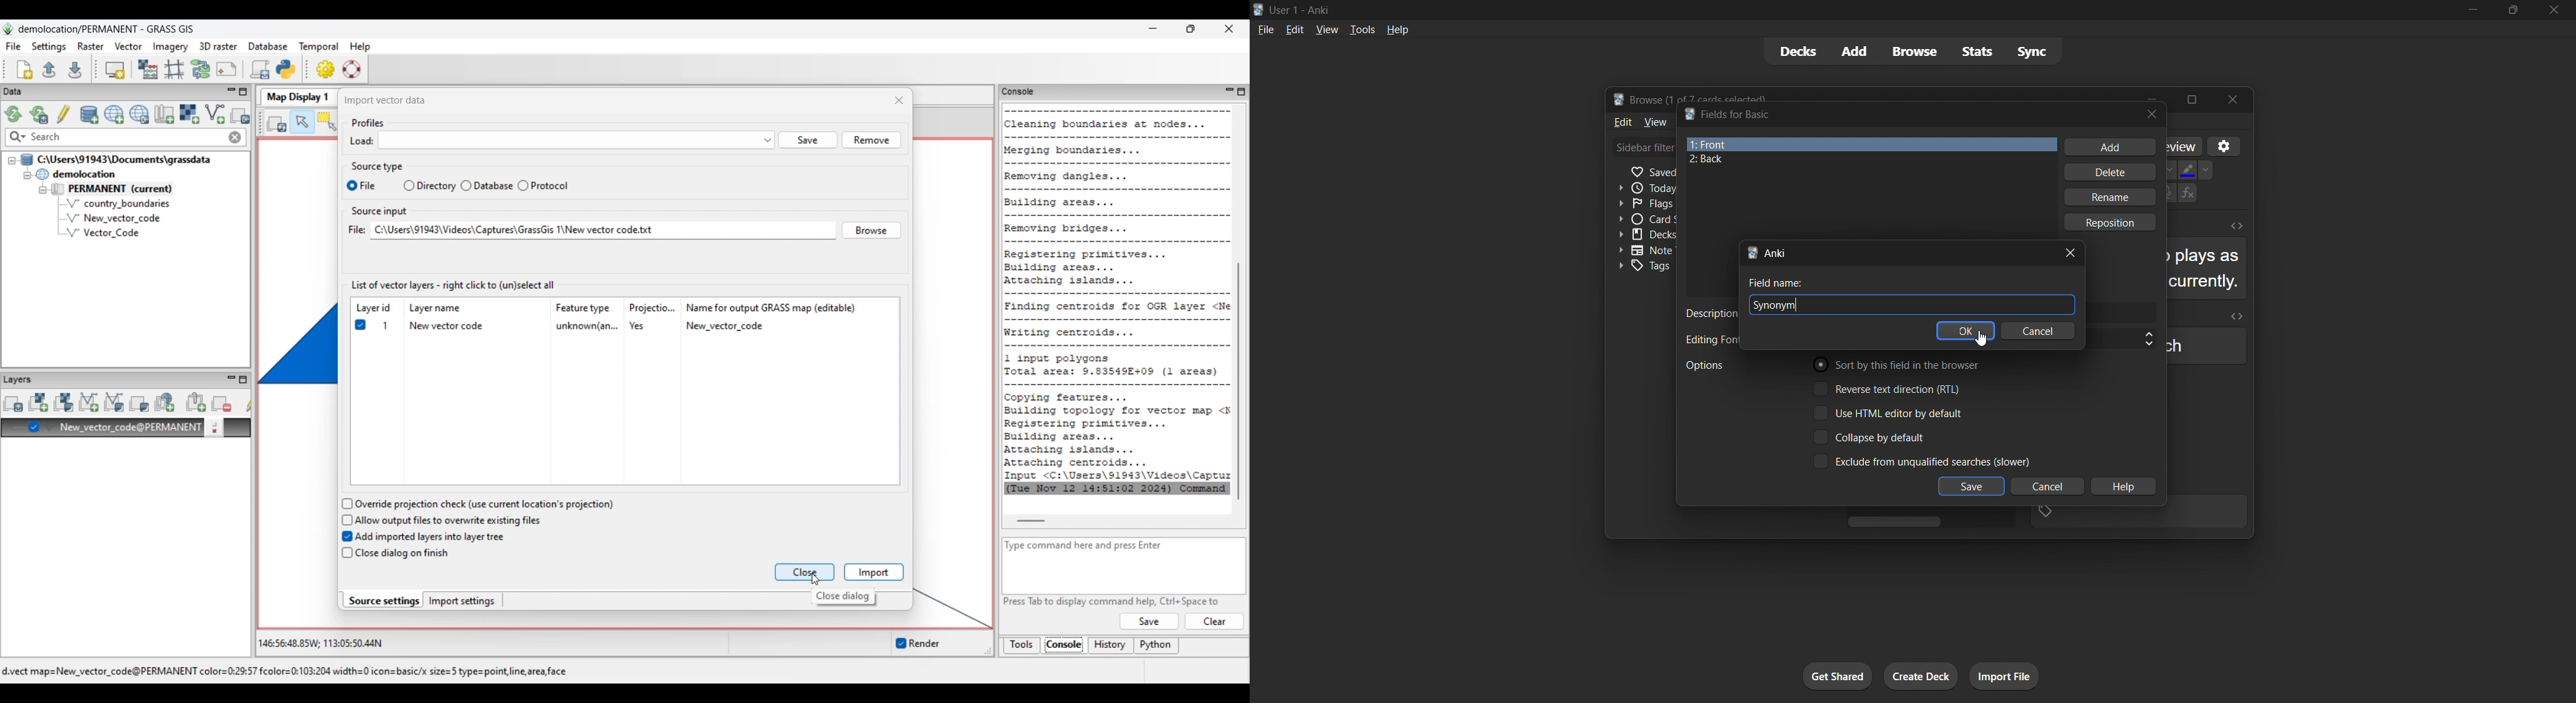 The width and height of the screenshot is (2576, 728). Describe the element at coordinates (1902, 113) in the screenshot. I see `title bar` at that location.